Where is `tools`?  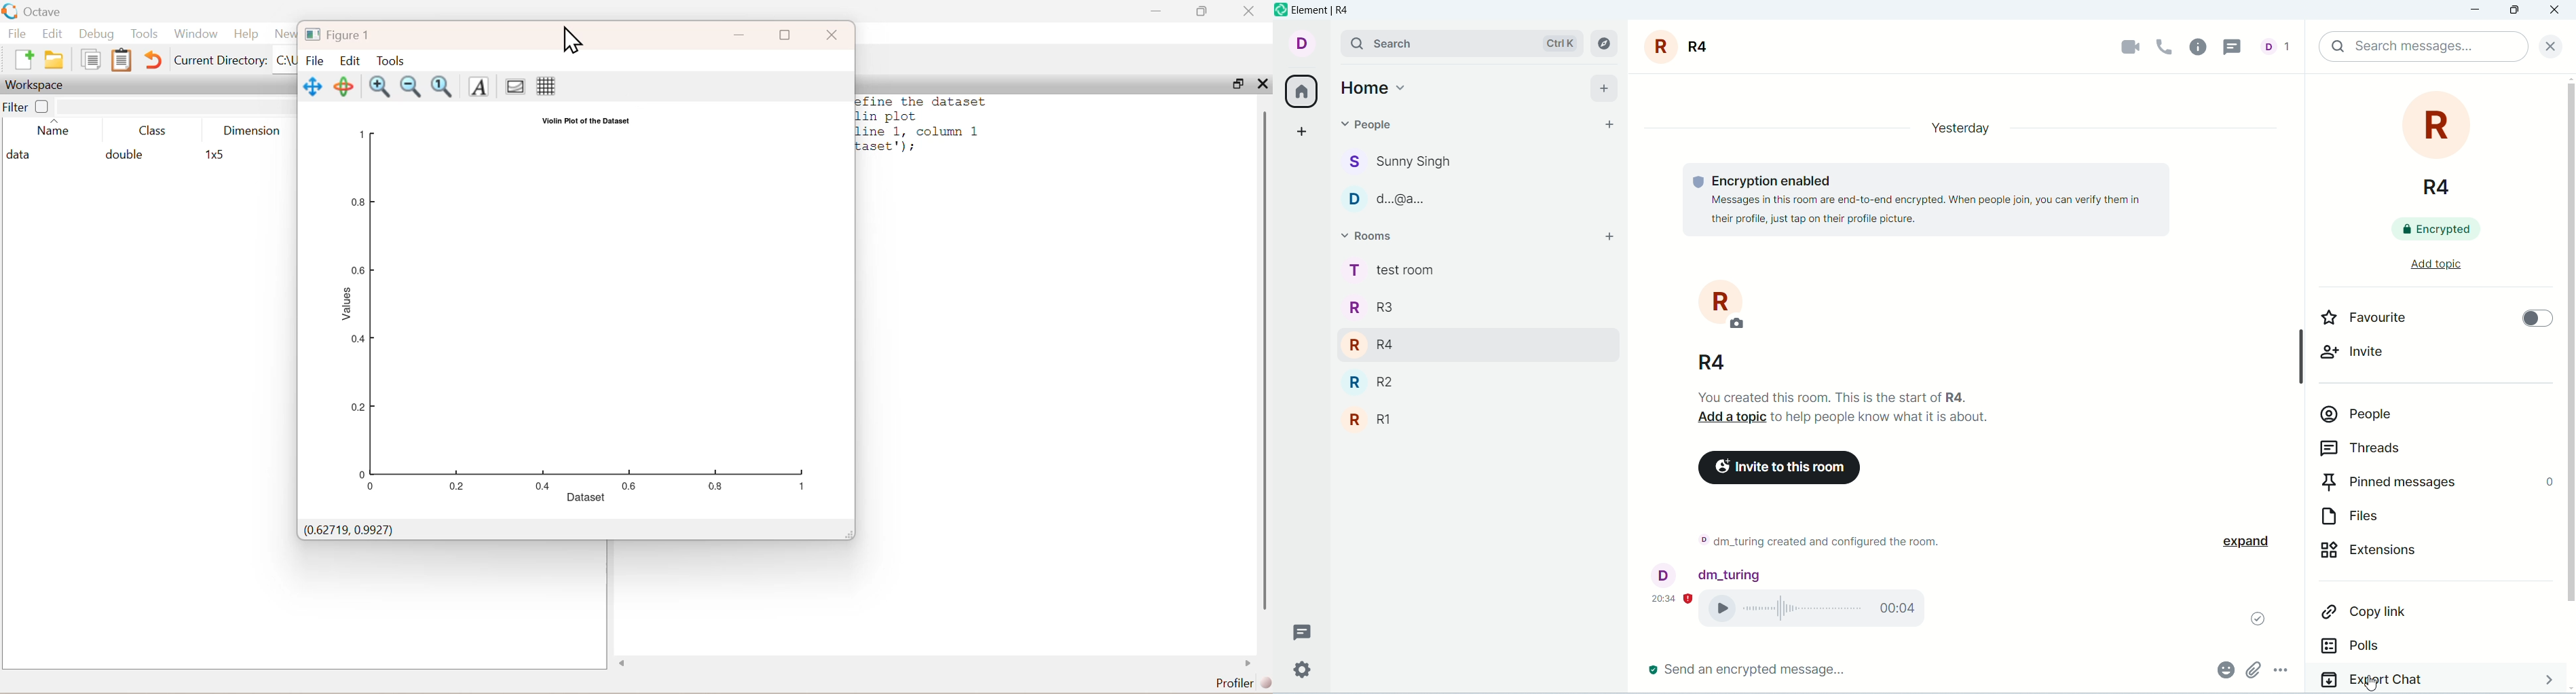
tools is located at coordinates (146, 33).